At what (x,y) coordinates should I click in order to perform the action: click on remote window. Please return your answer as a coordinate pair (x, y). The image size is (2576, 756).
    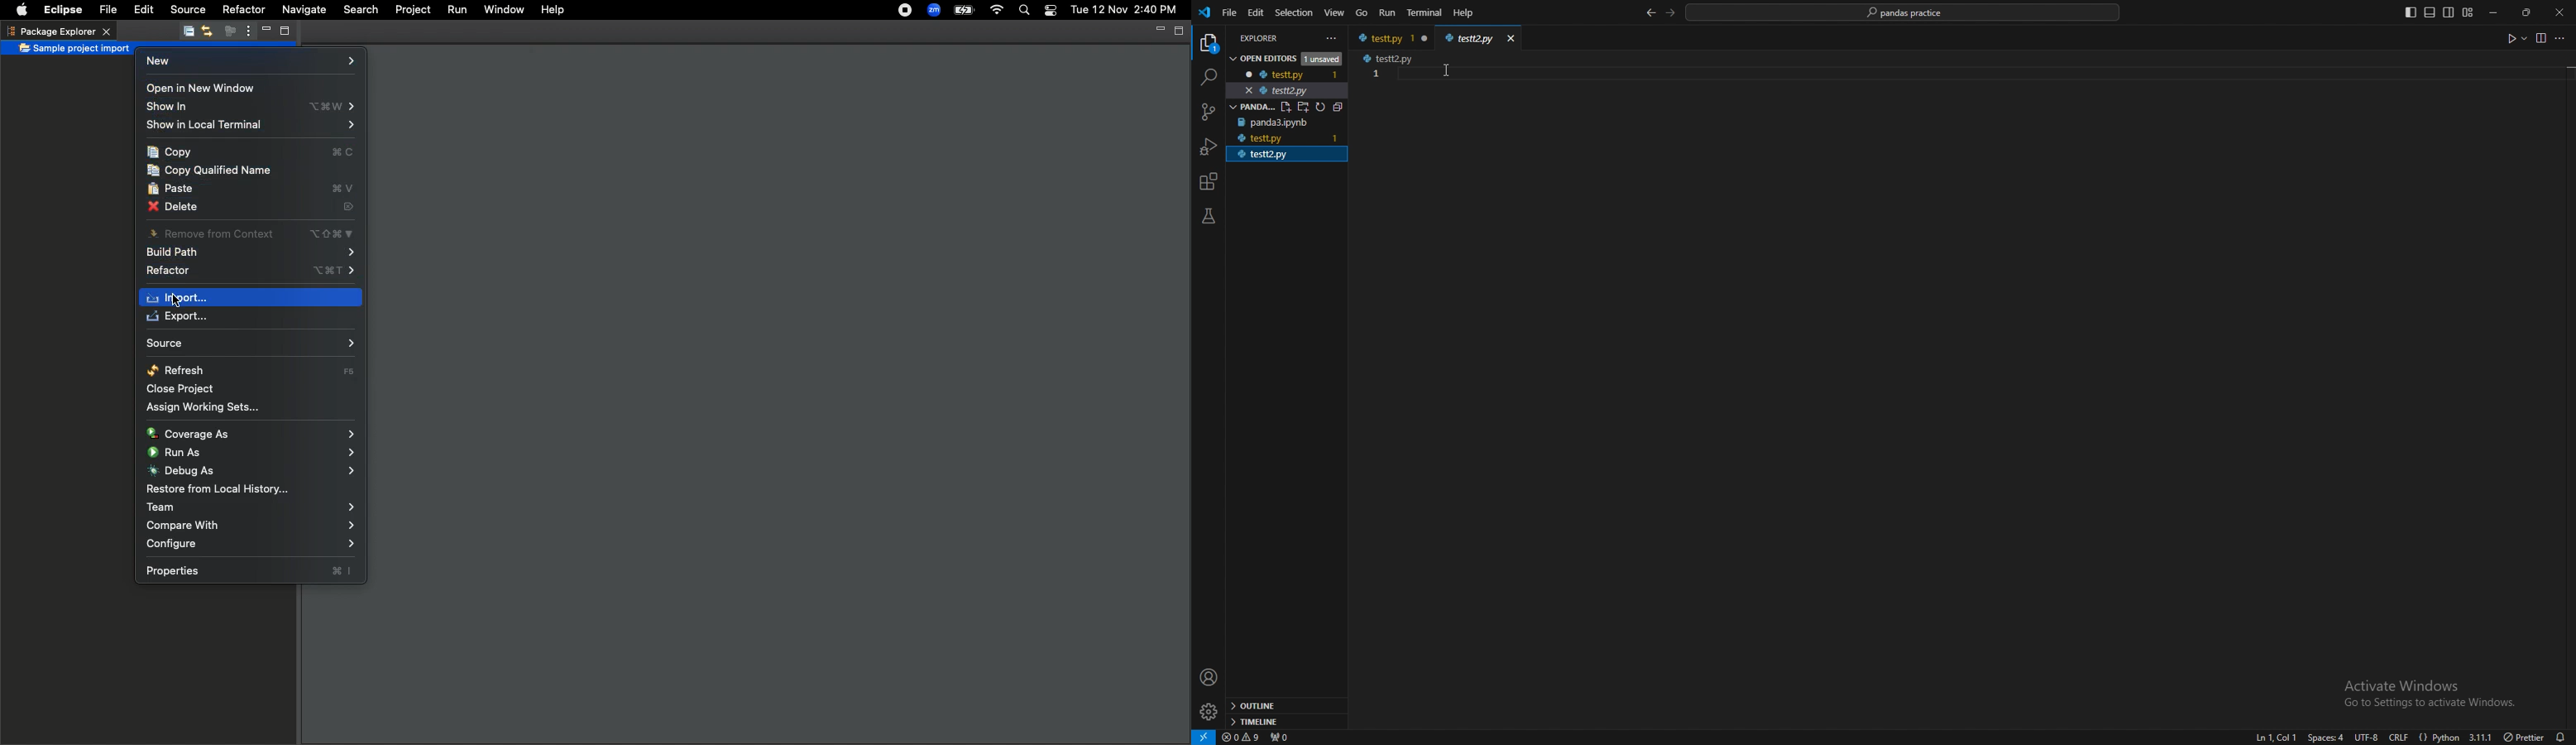
    Looking at the image, I should click on (1203, 736).